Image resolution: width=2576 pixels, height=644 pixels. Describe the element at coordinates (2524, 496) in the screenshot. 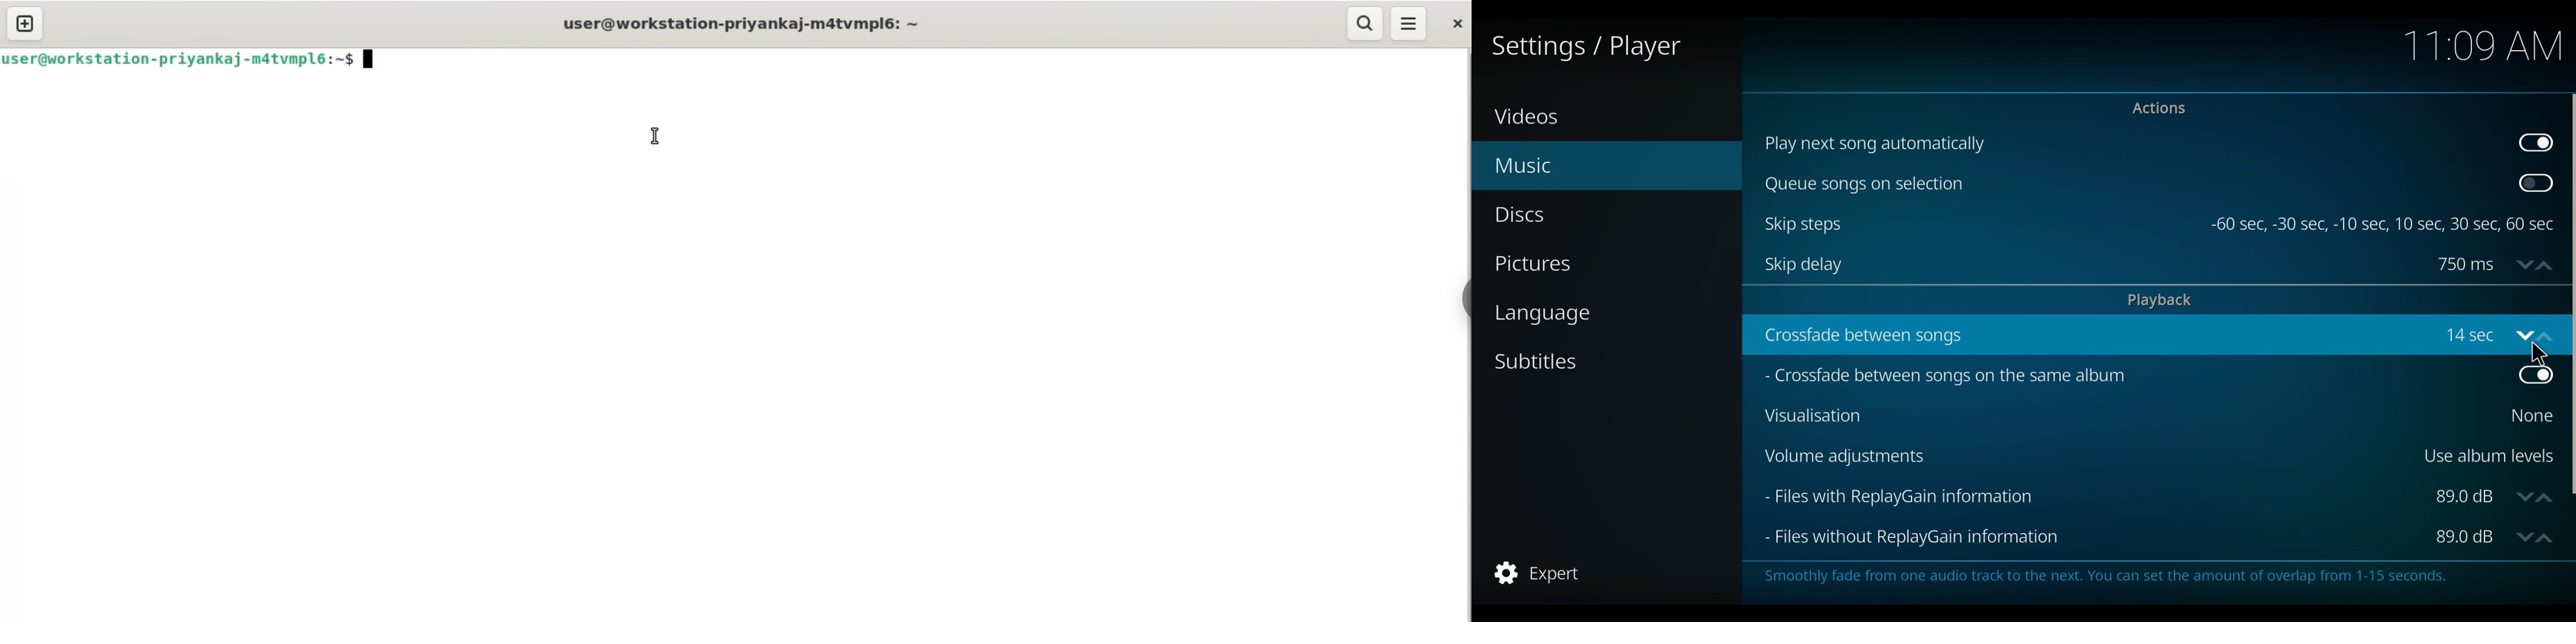

I see `down` at that location.